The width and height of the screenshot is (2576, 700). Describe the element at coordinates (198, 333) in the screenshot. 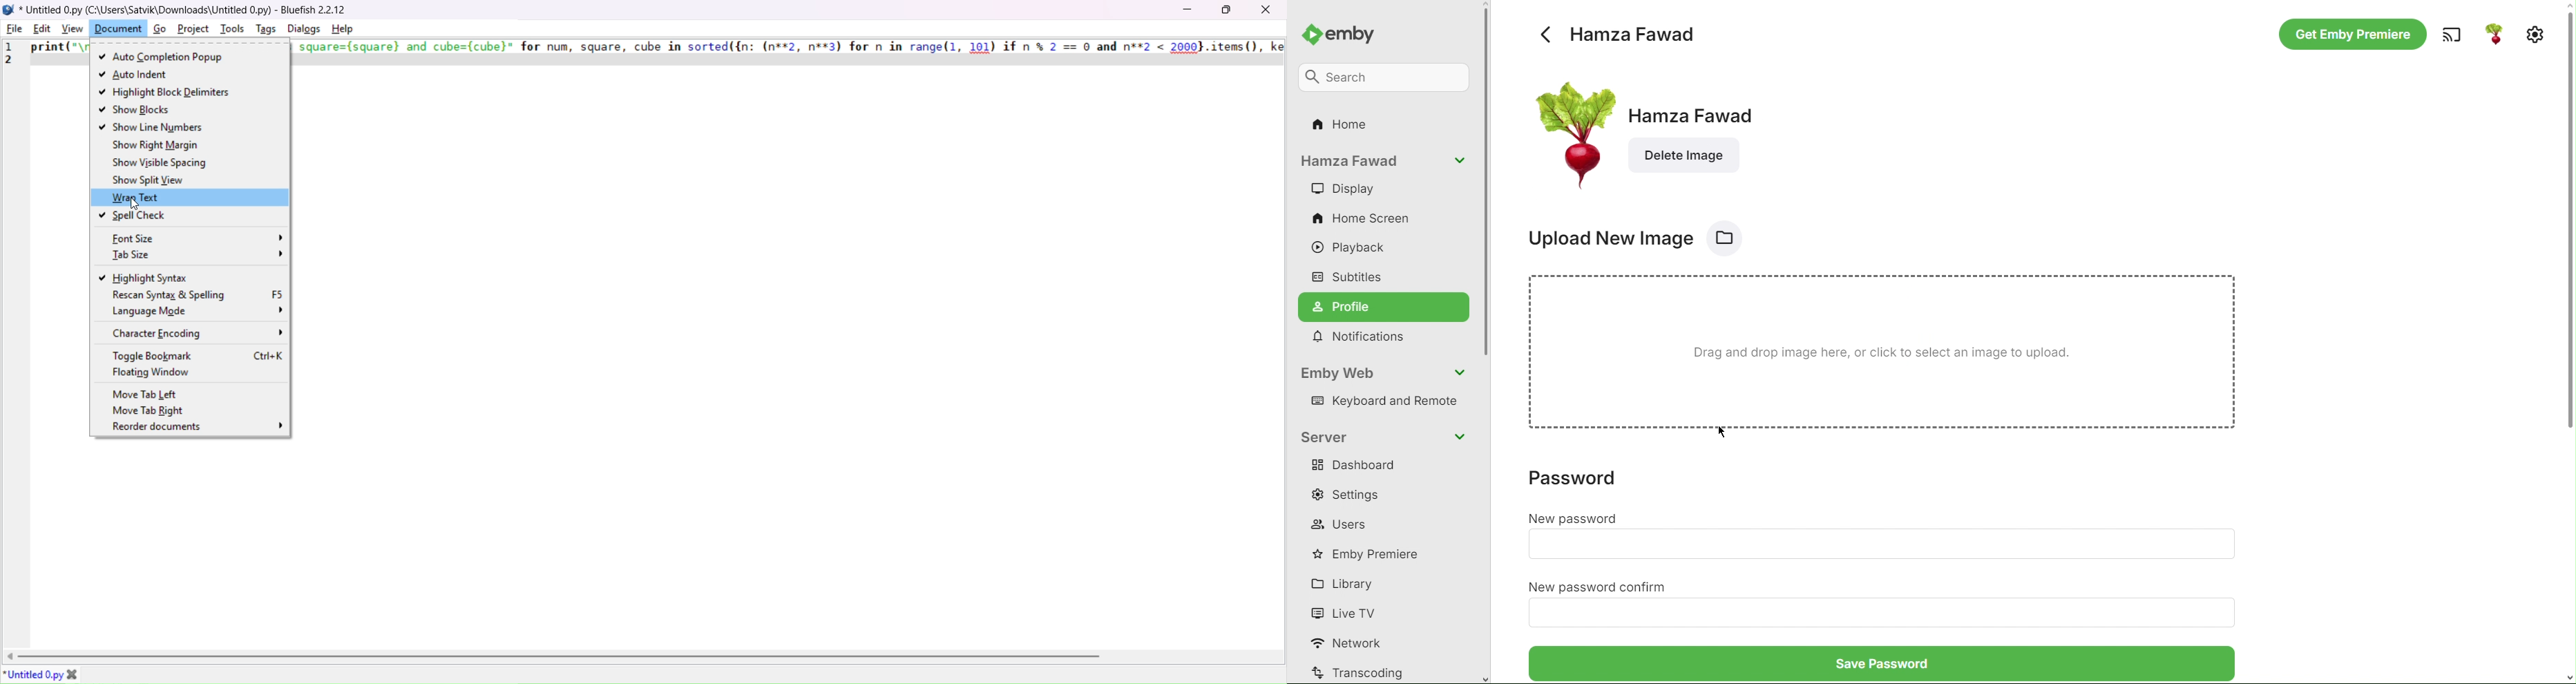

I see `character encoding` at that location.